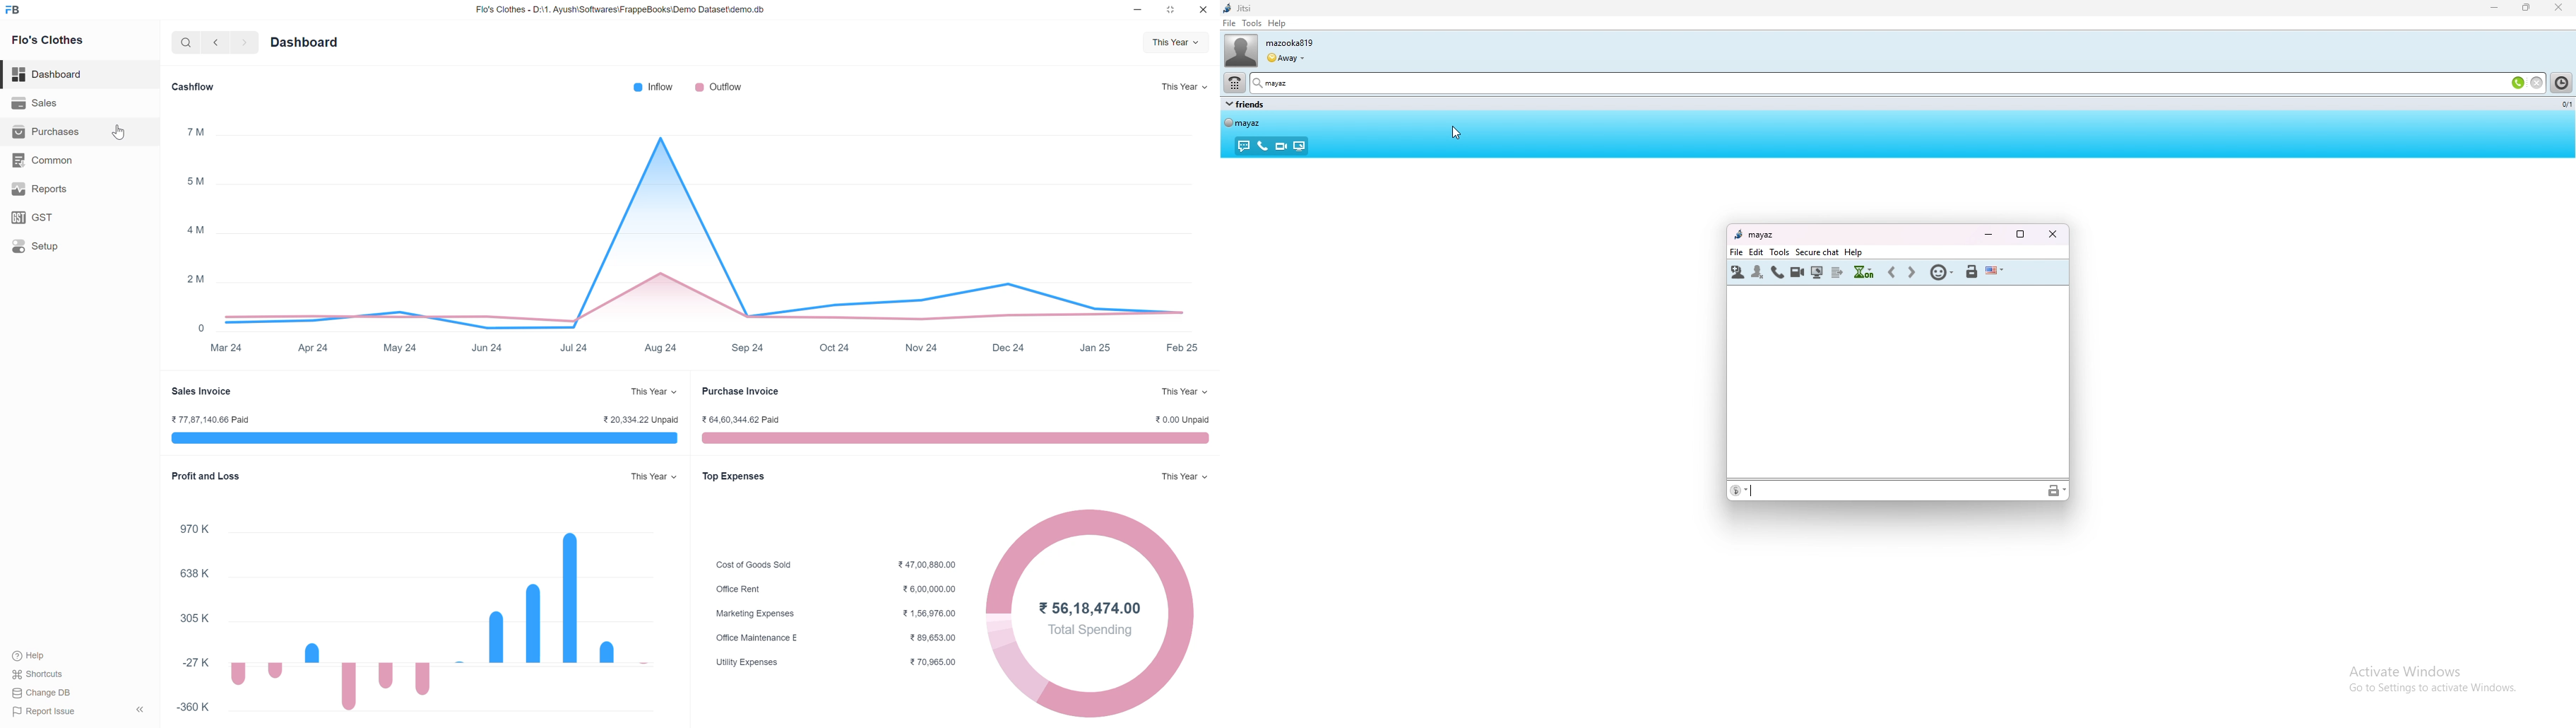  Describe the element at coordinates (304, 42) in the screenshot. I see `Dashboard` at that location.